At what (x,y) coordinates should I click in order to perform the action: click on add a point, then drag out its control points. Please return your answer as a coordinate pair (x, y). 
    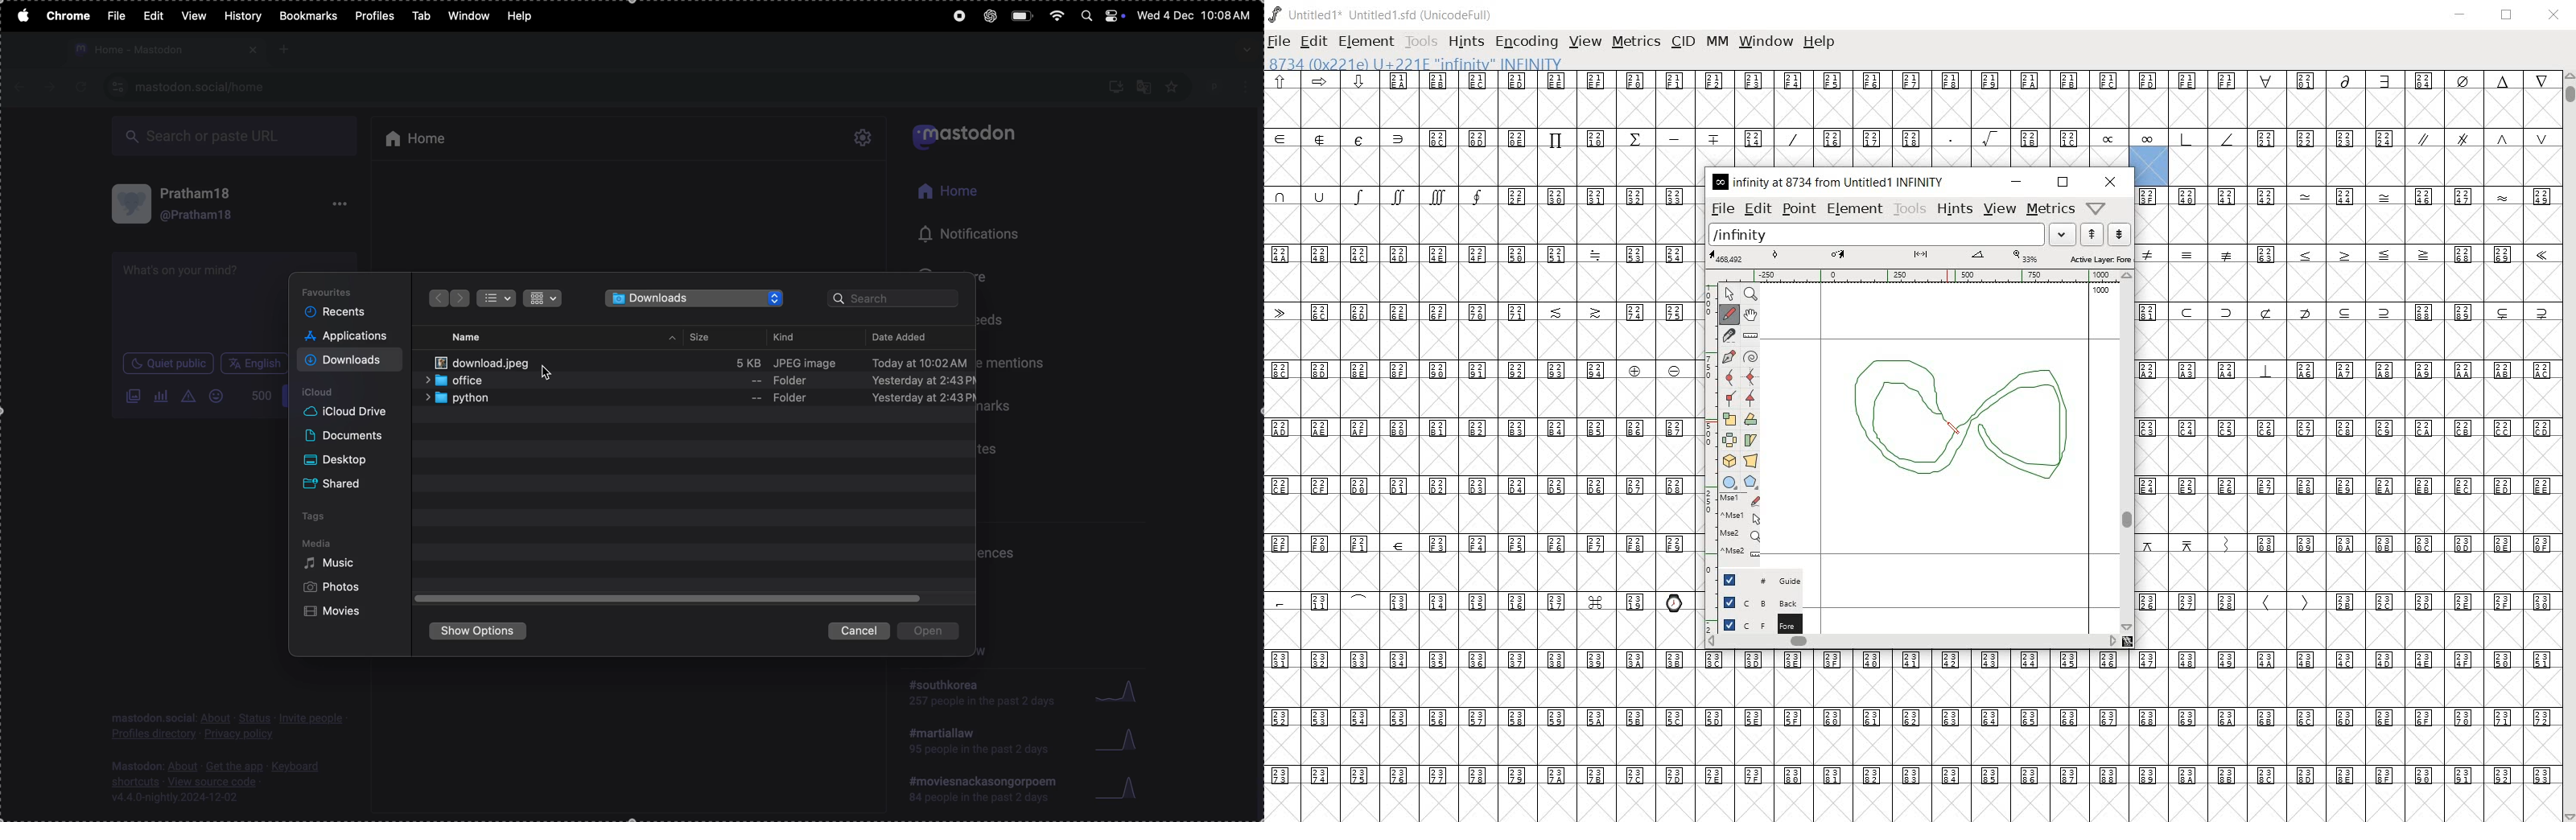
    Looking at the image, I should click on (1729, 356).